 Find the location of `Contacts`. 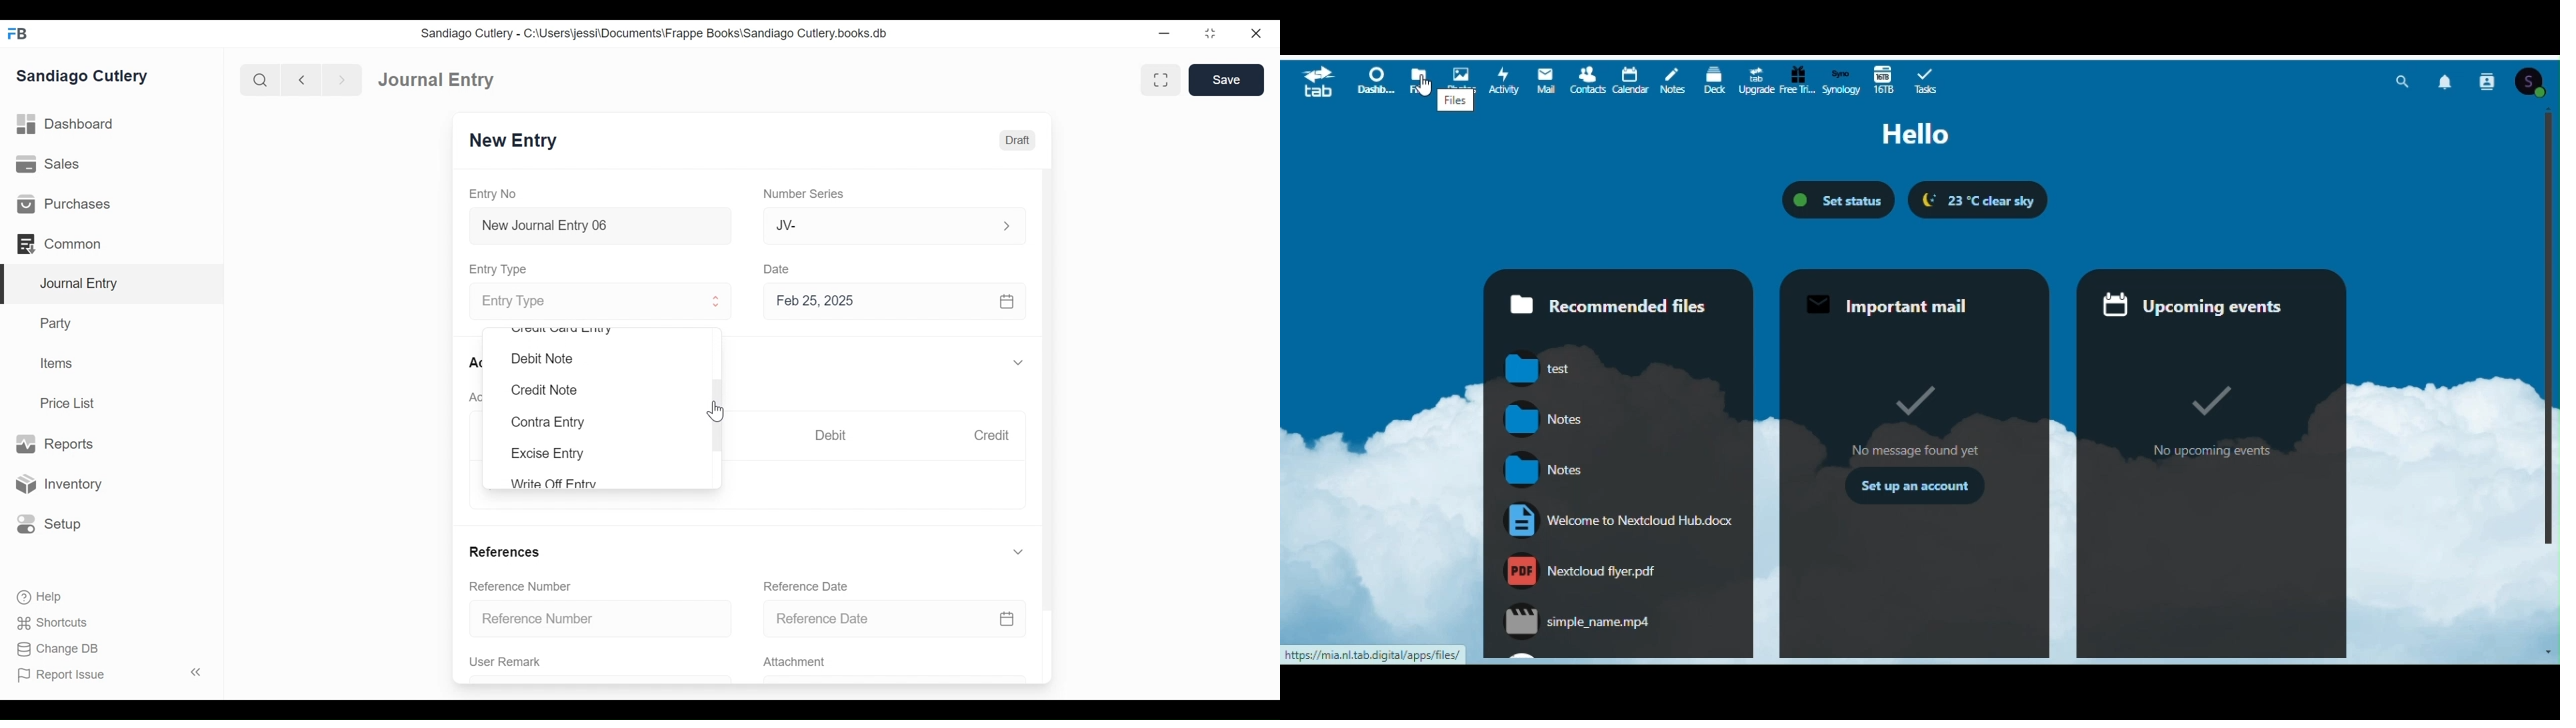

Contacts is located at coordinates (1589, 81).